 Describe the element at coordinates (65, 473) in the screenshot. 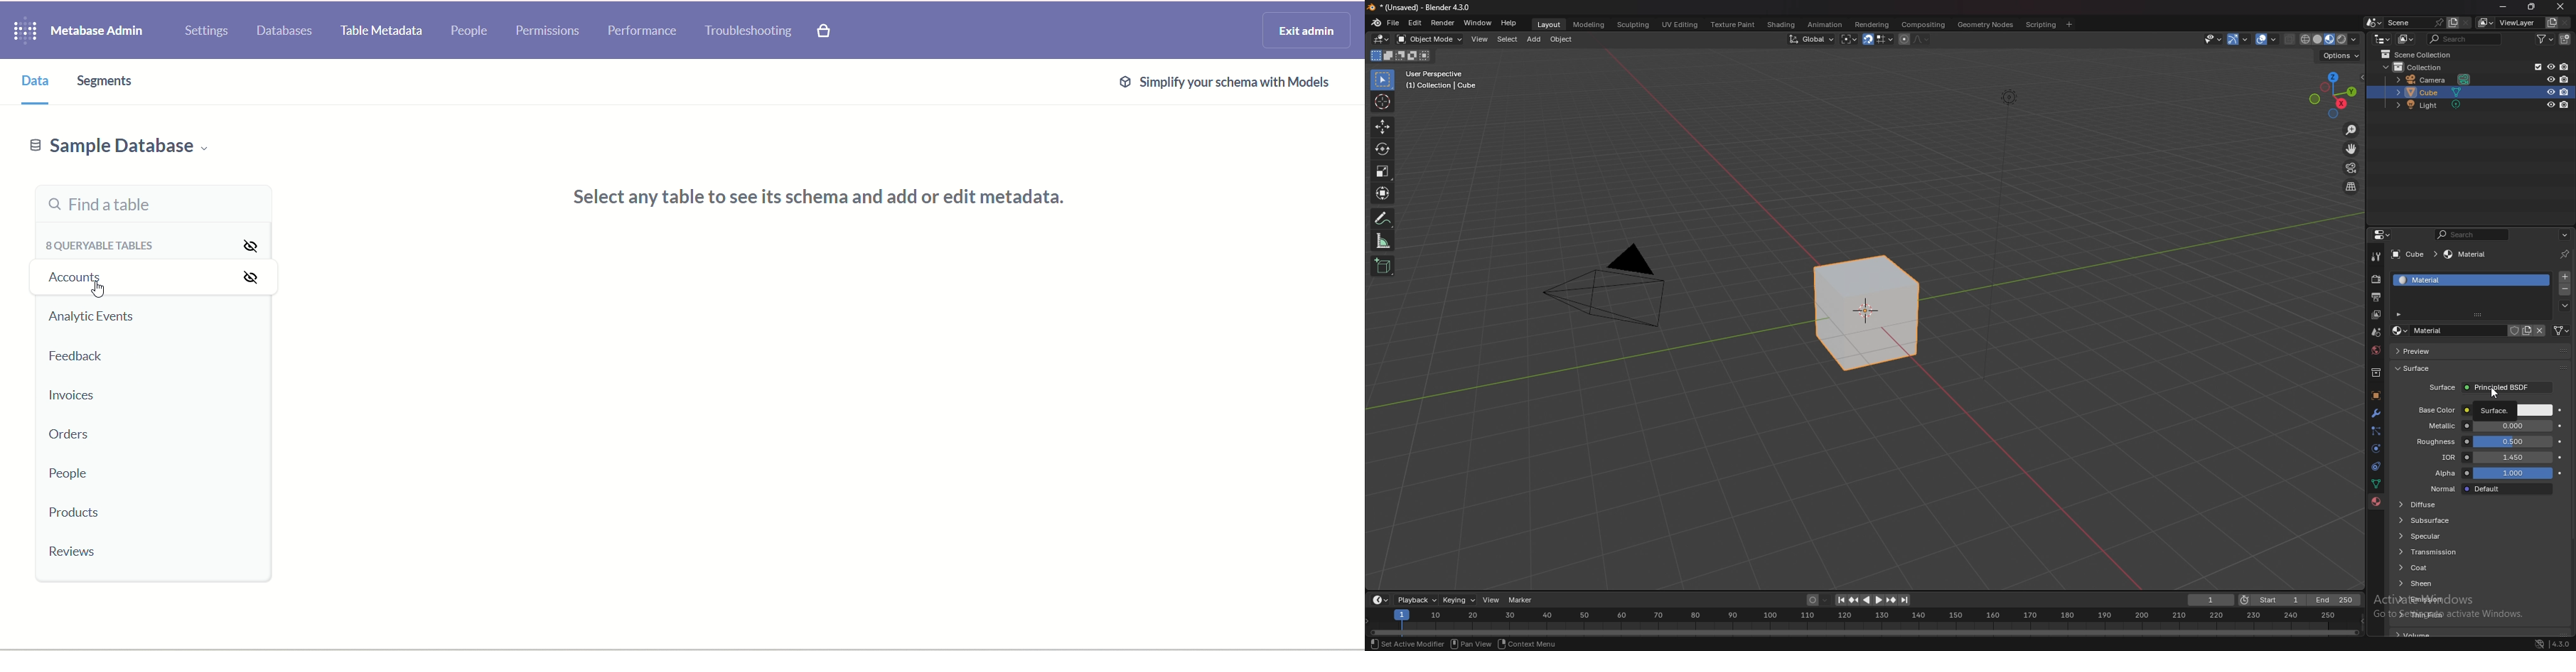

I see `people` at that location.